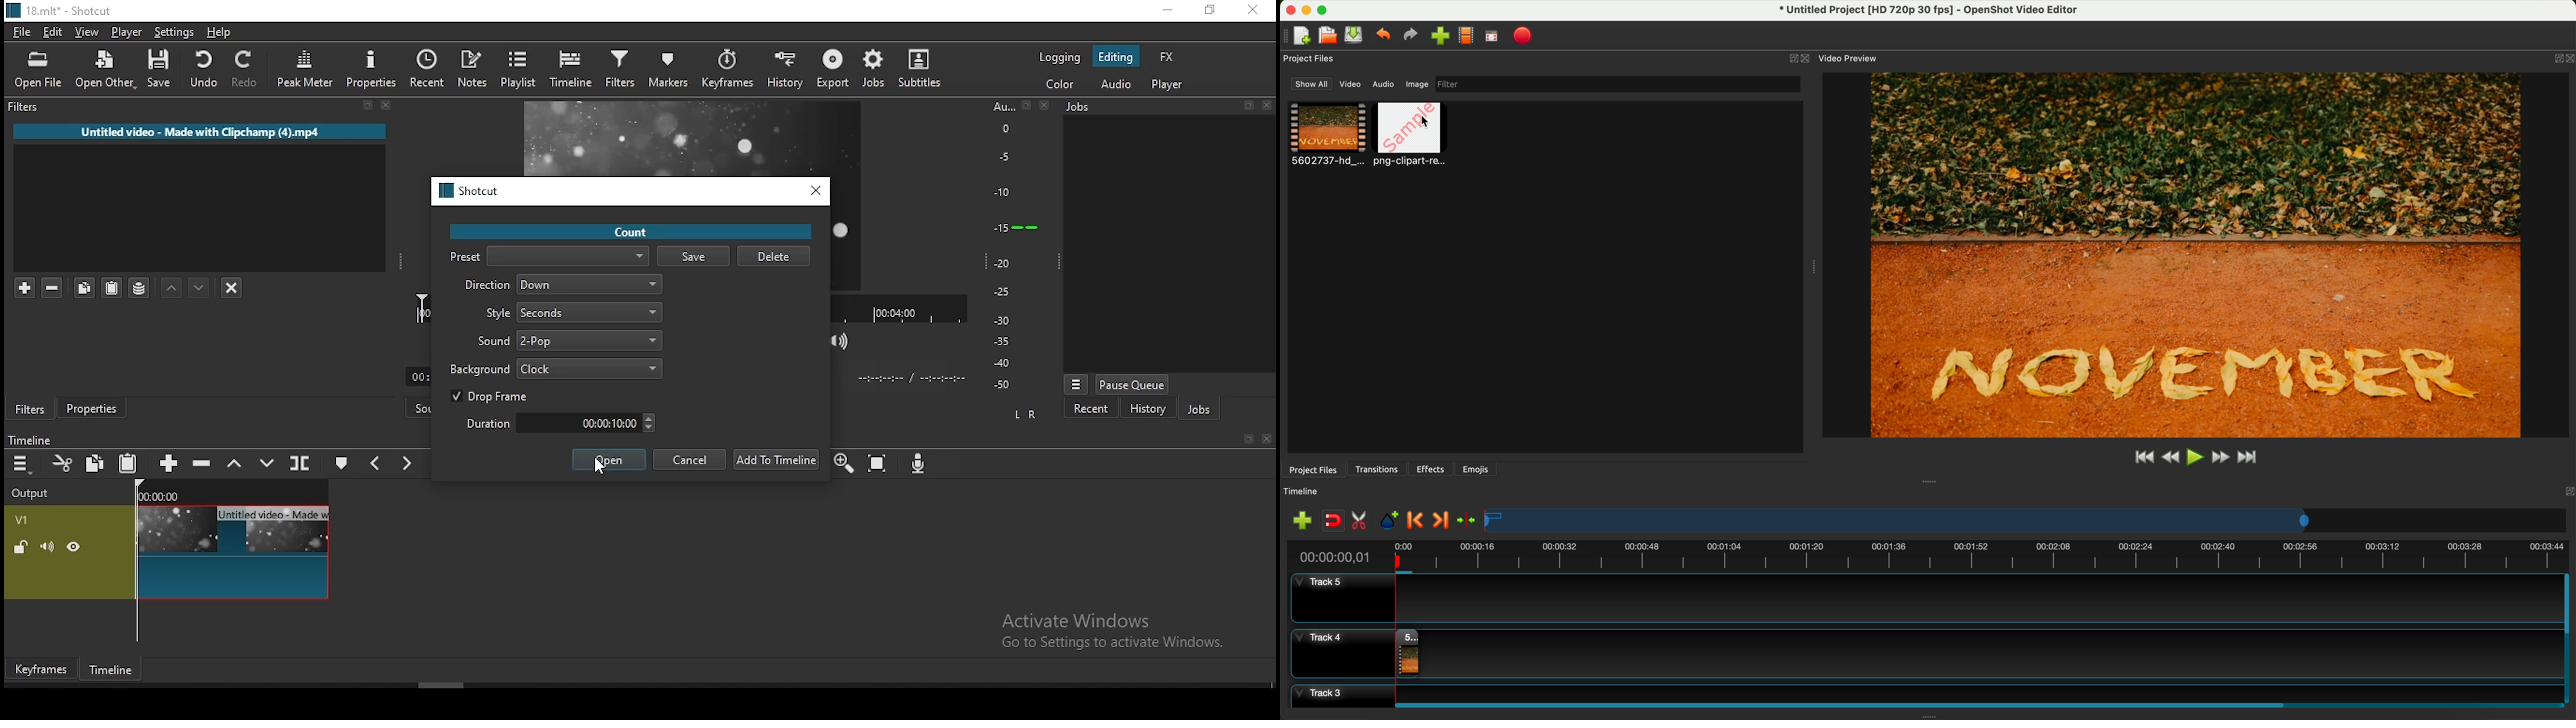  Describe the element at coordinates (1247, 439) in the screenshot. I see `bookmark` at that location.